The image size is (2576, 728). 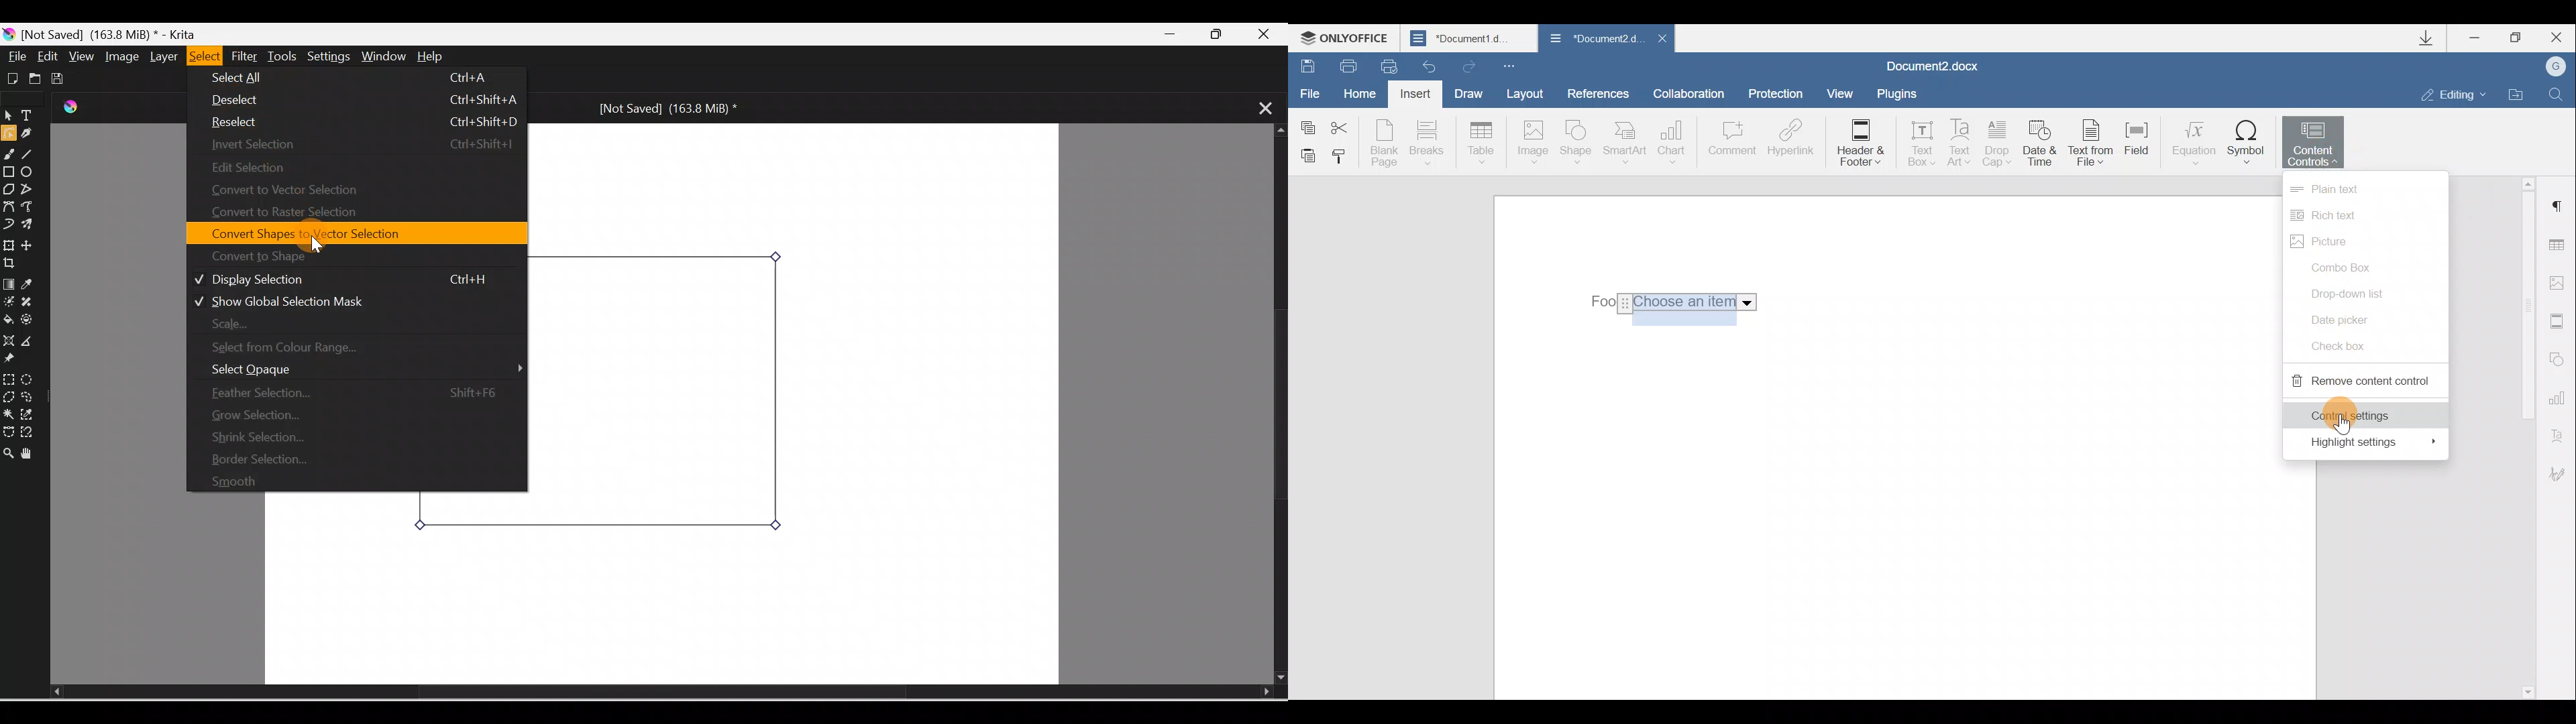 I want to click on Krita Logo, so click(x=73, y=108).